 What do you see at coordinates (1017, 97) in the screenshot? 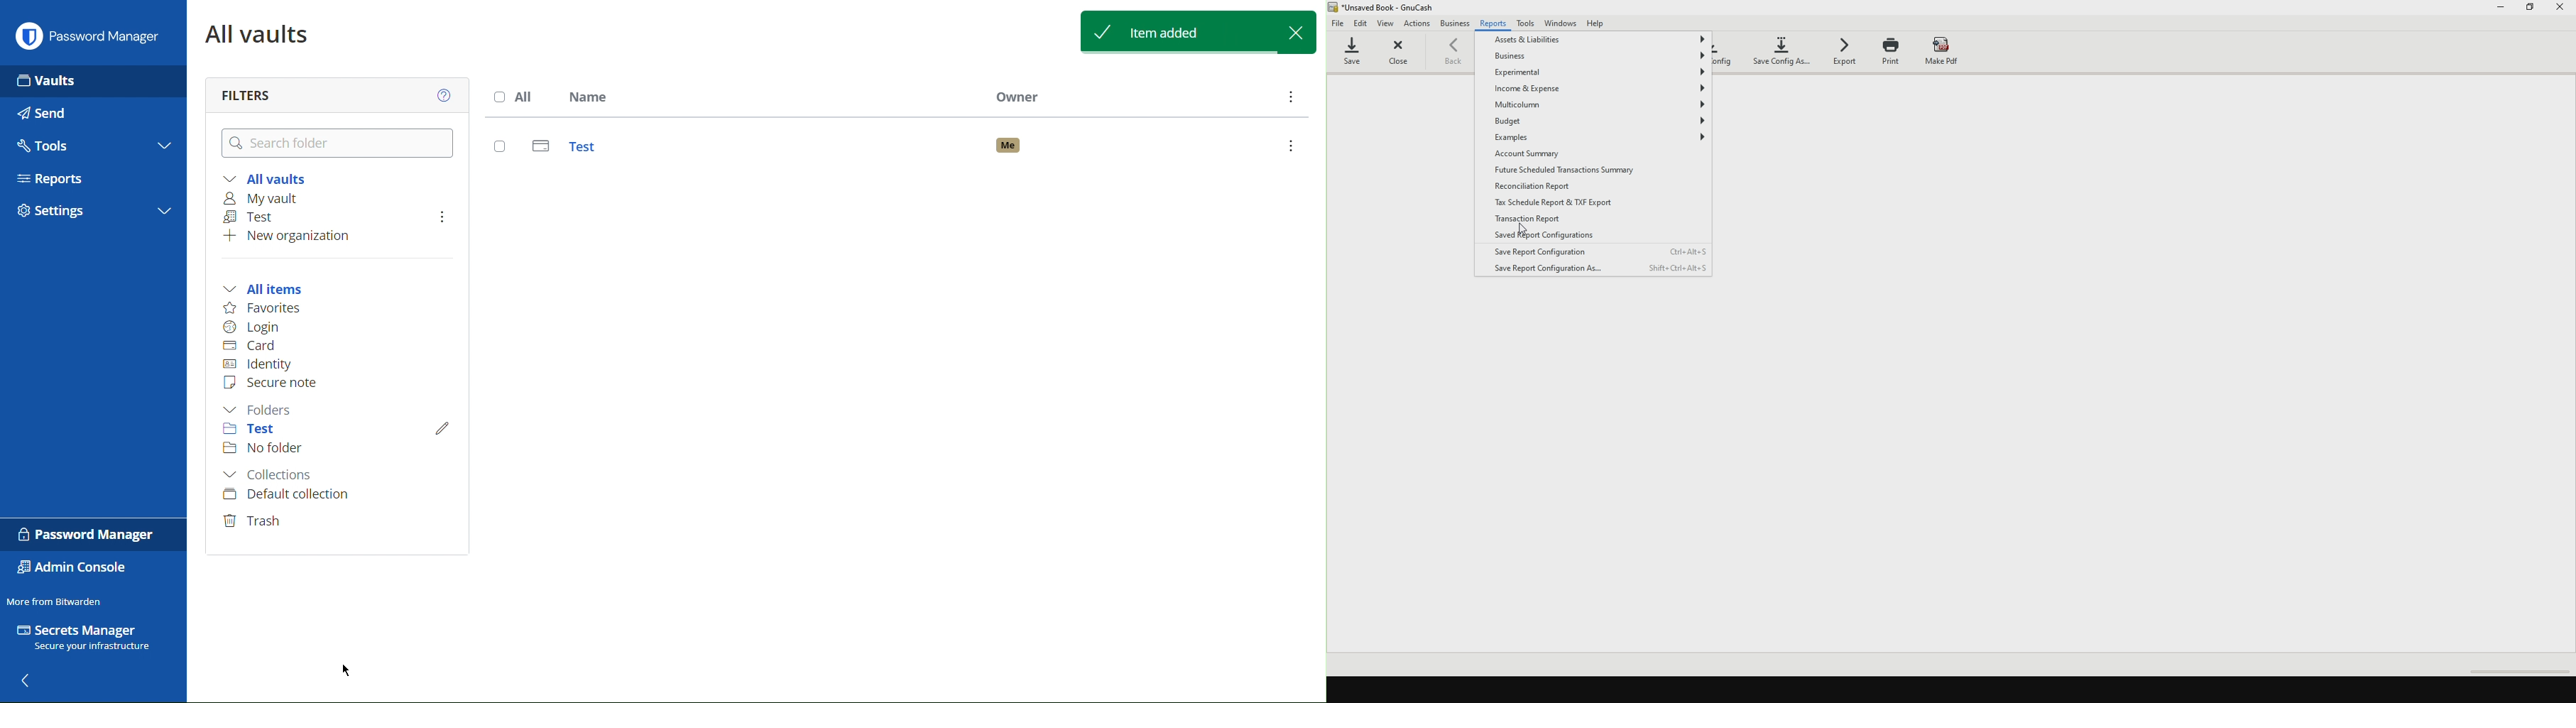
I see `Owner` at bounding box center [1017, 97].